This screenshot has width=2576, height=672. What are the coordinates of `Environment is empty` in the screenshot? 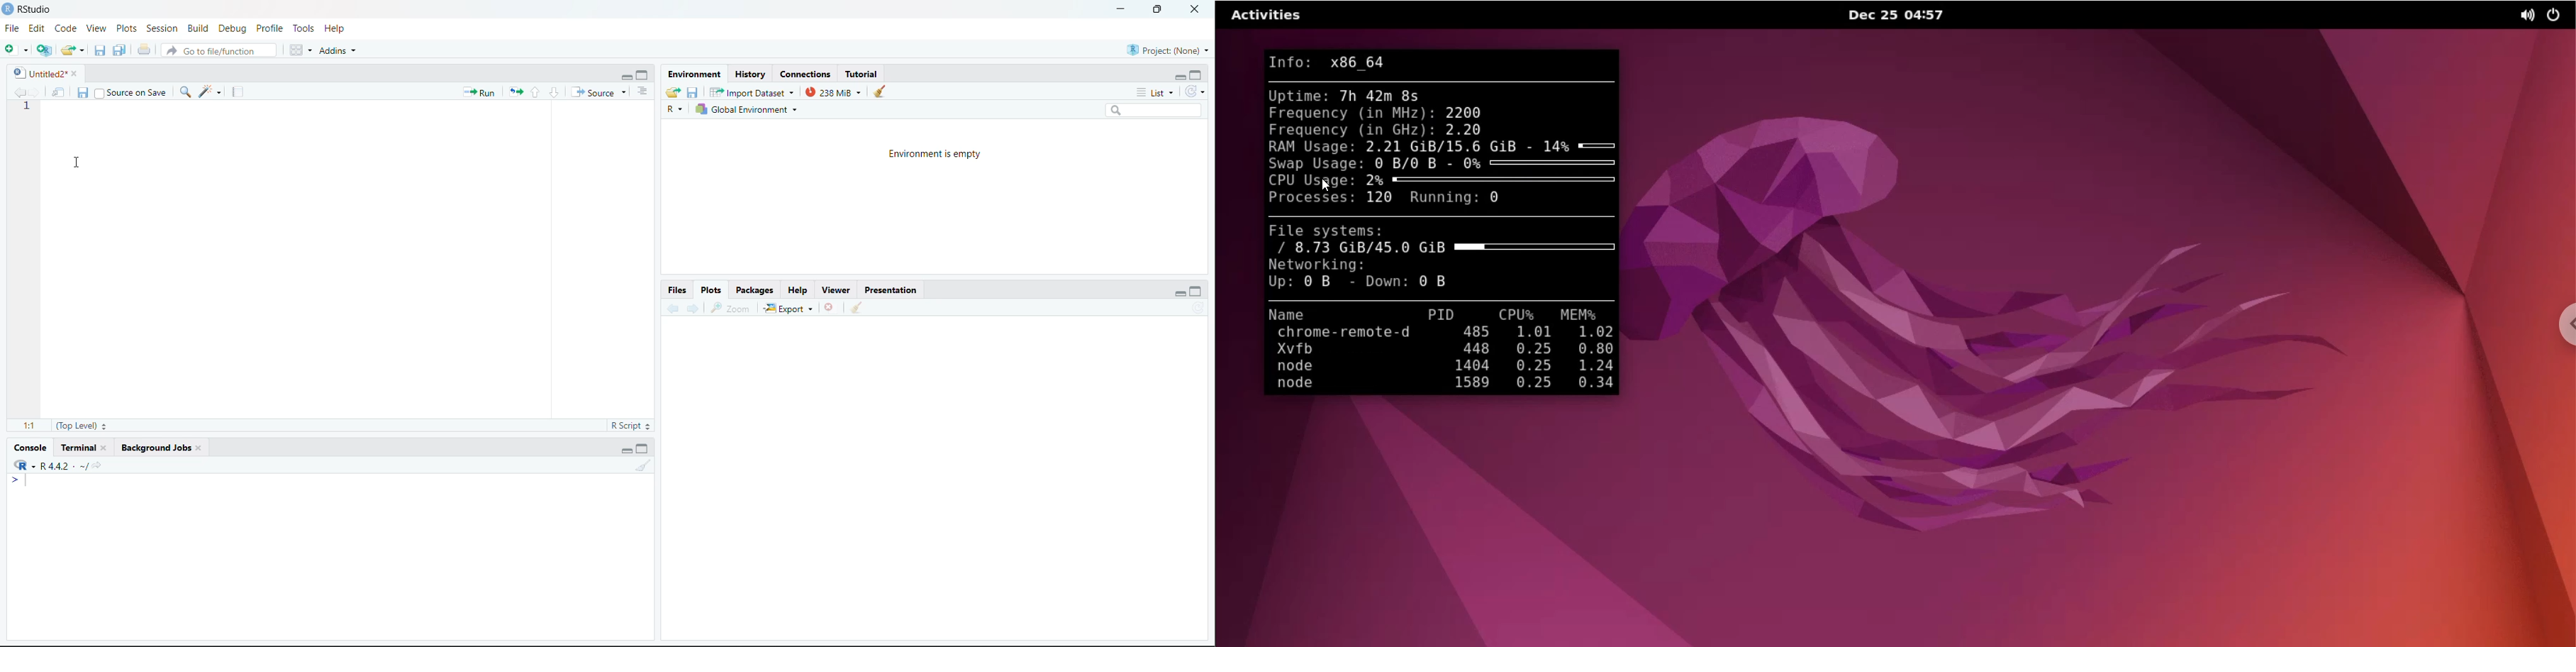 It's located at (934, 155).